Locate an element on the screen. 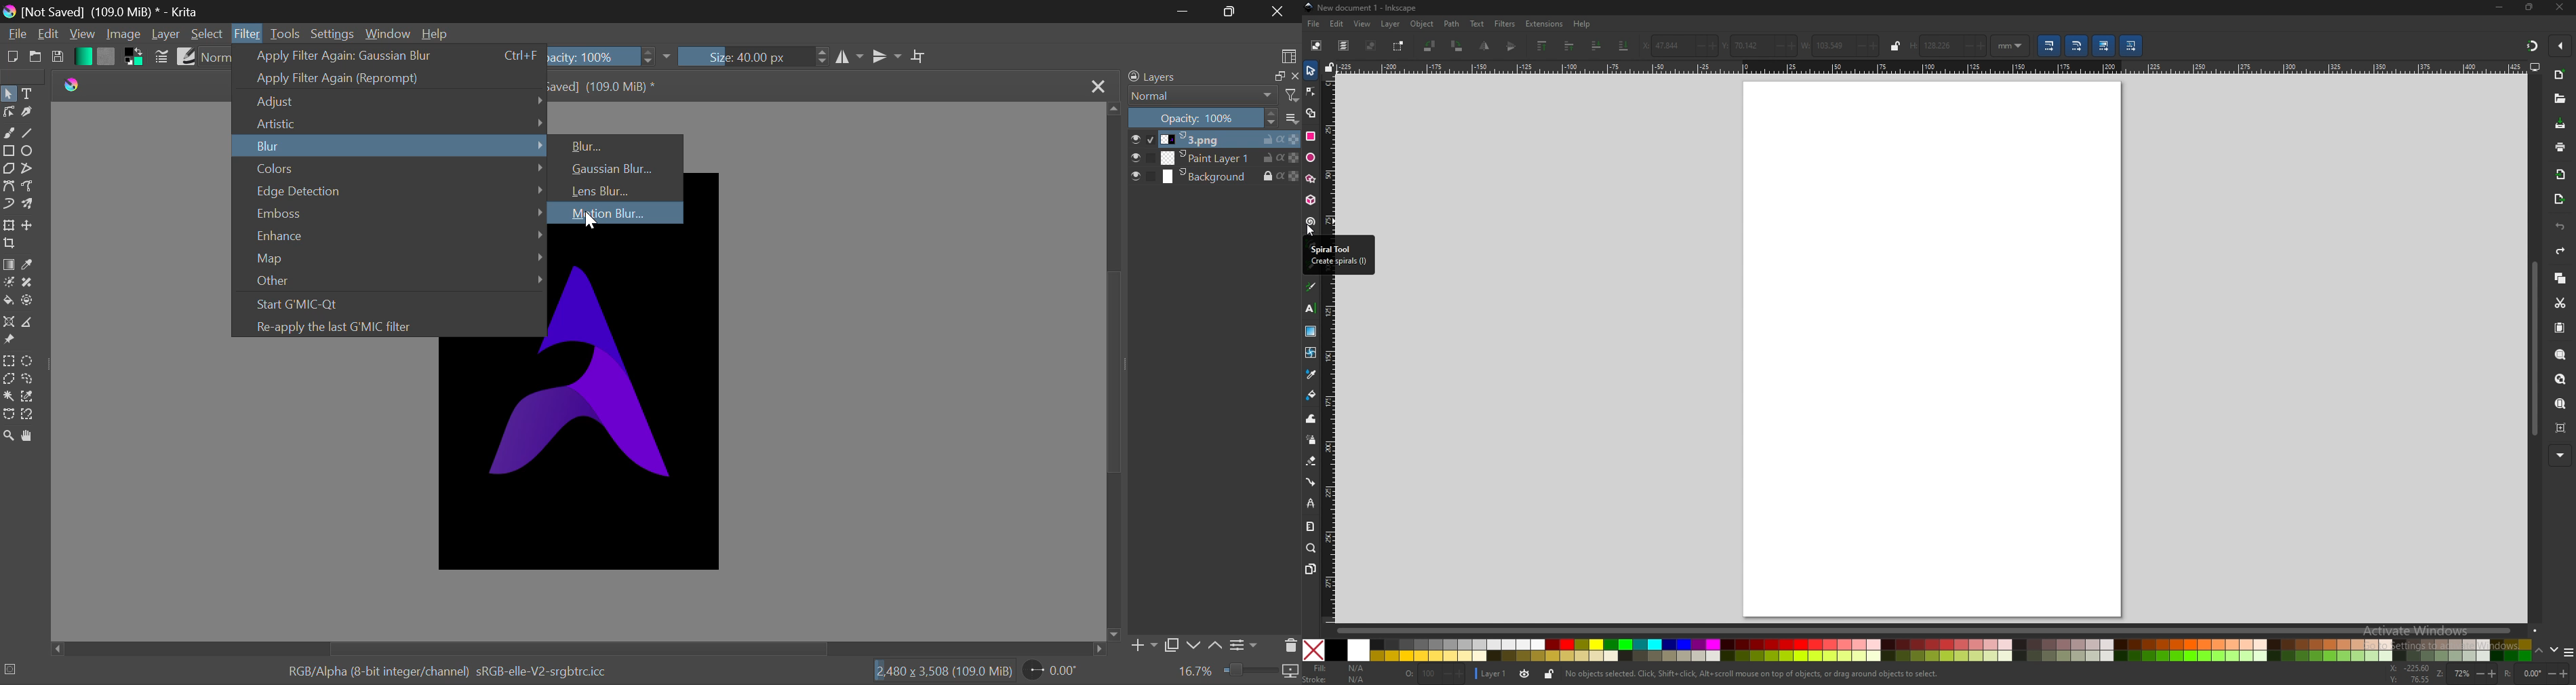  Gradient Fill is located at coordinates (8, 265).